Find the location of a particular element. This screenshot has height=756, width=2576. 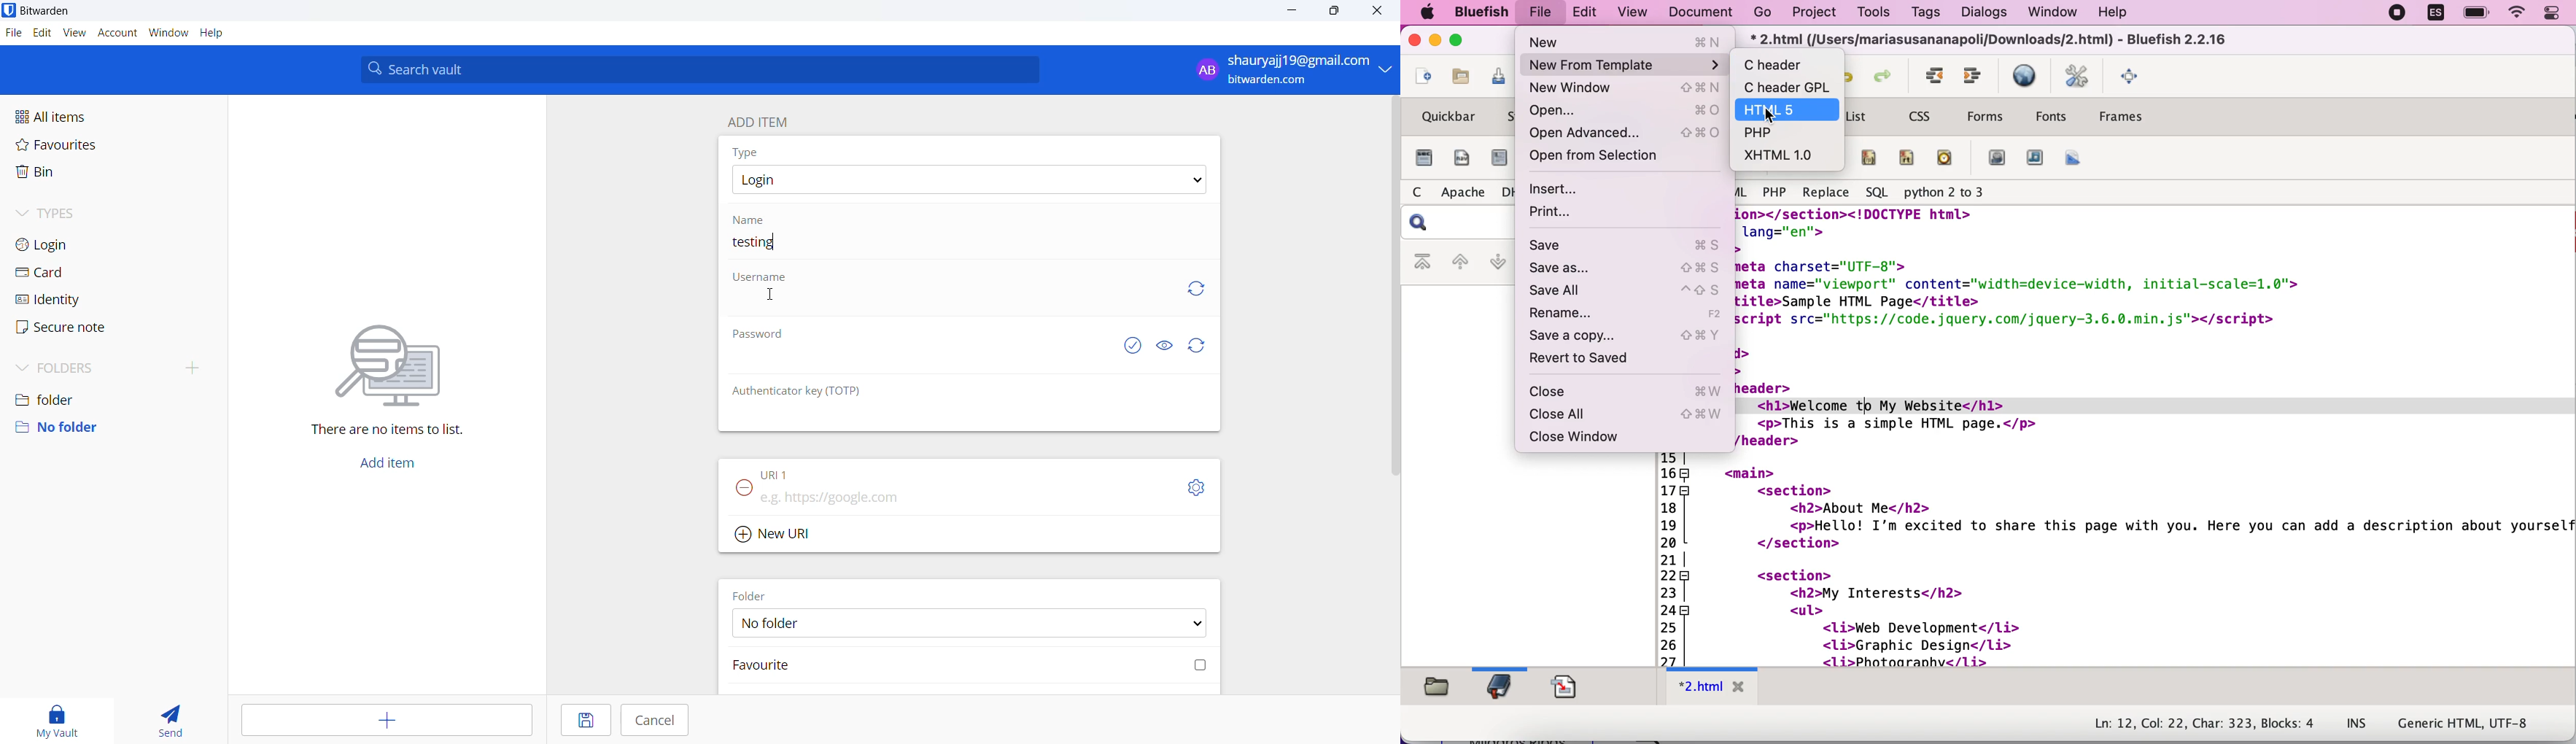

DH is located at coordinates (1508, 191).